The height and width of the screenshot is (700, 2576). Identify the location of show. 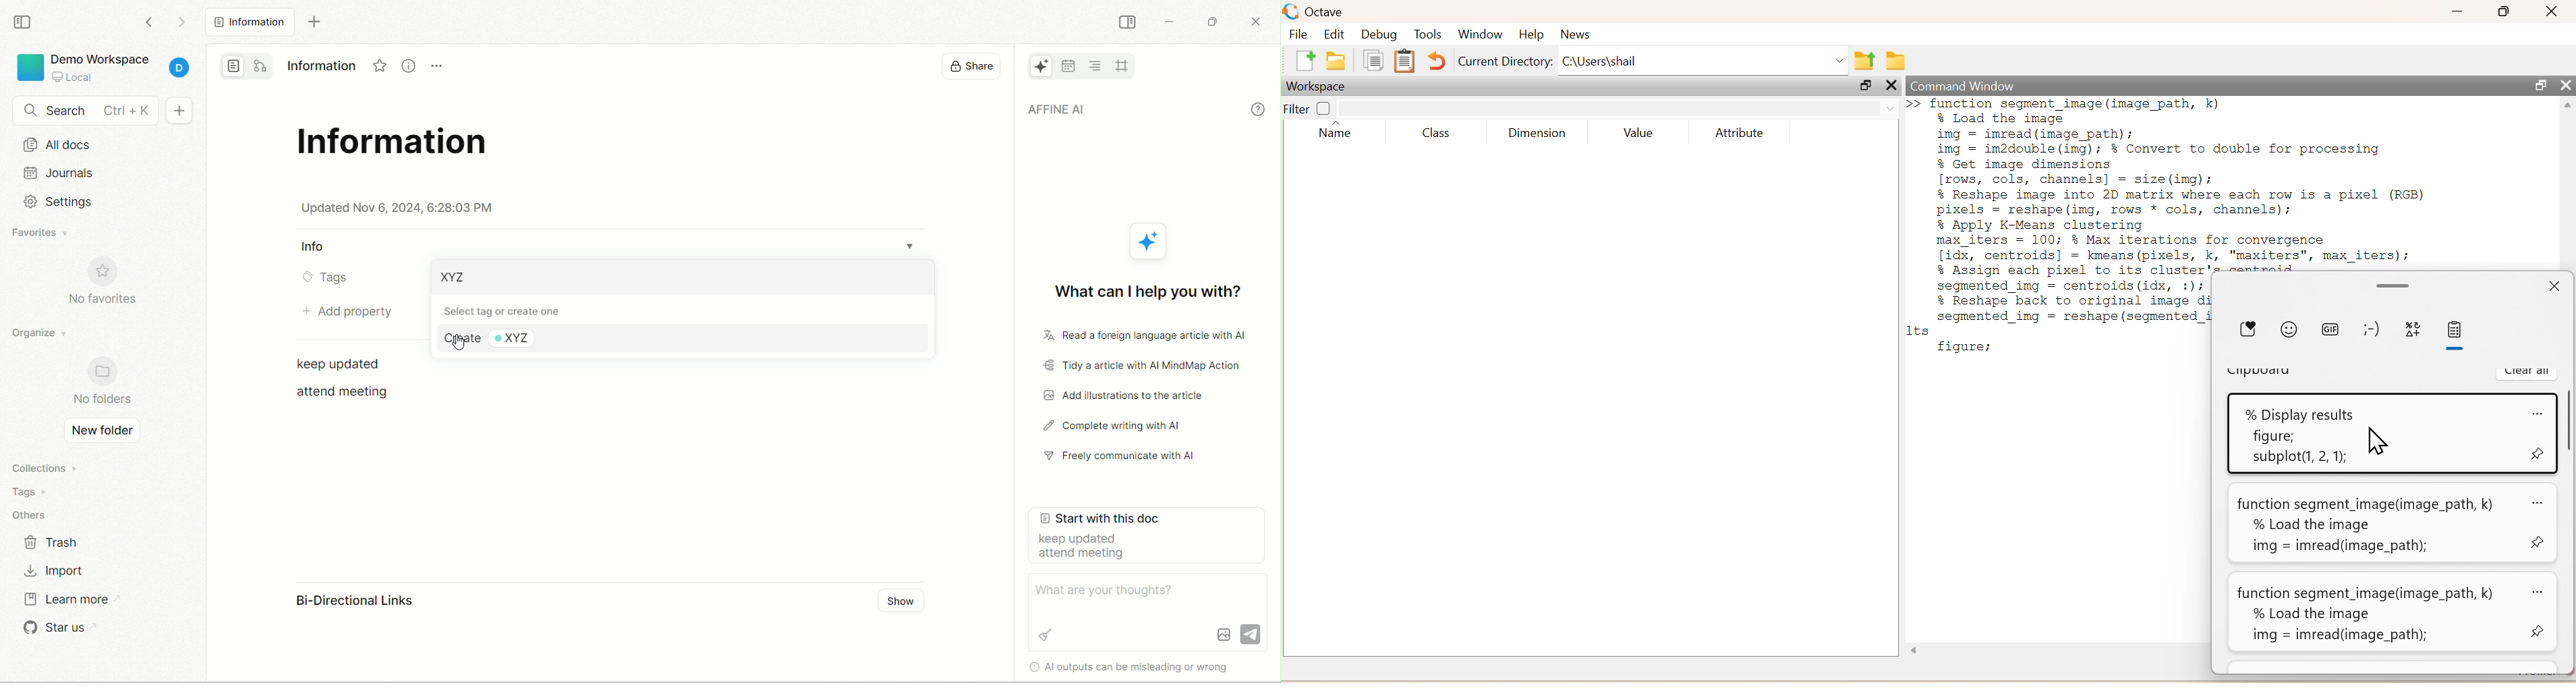
(900, 603).